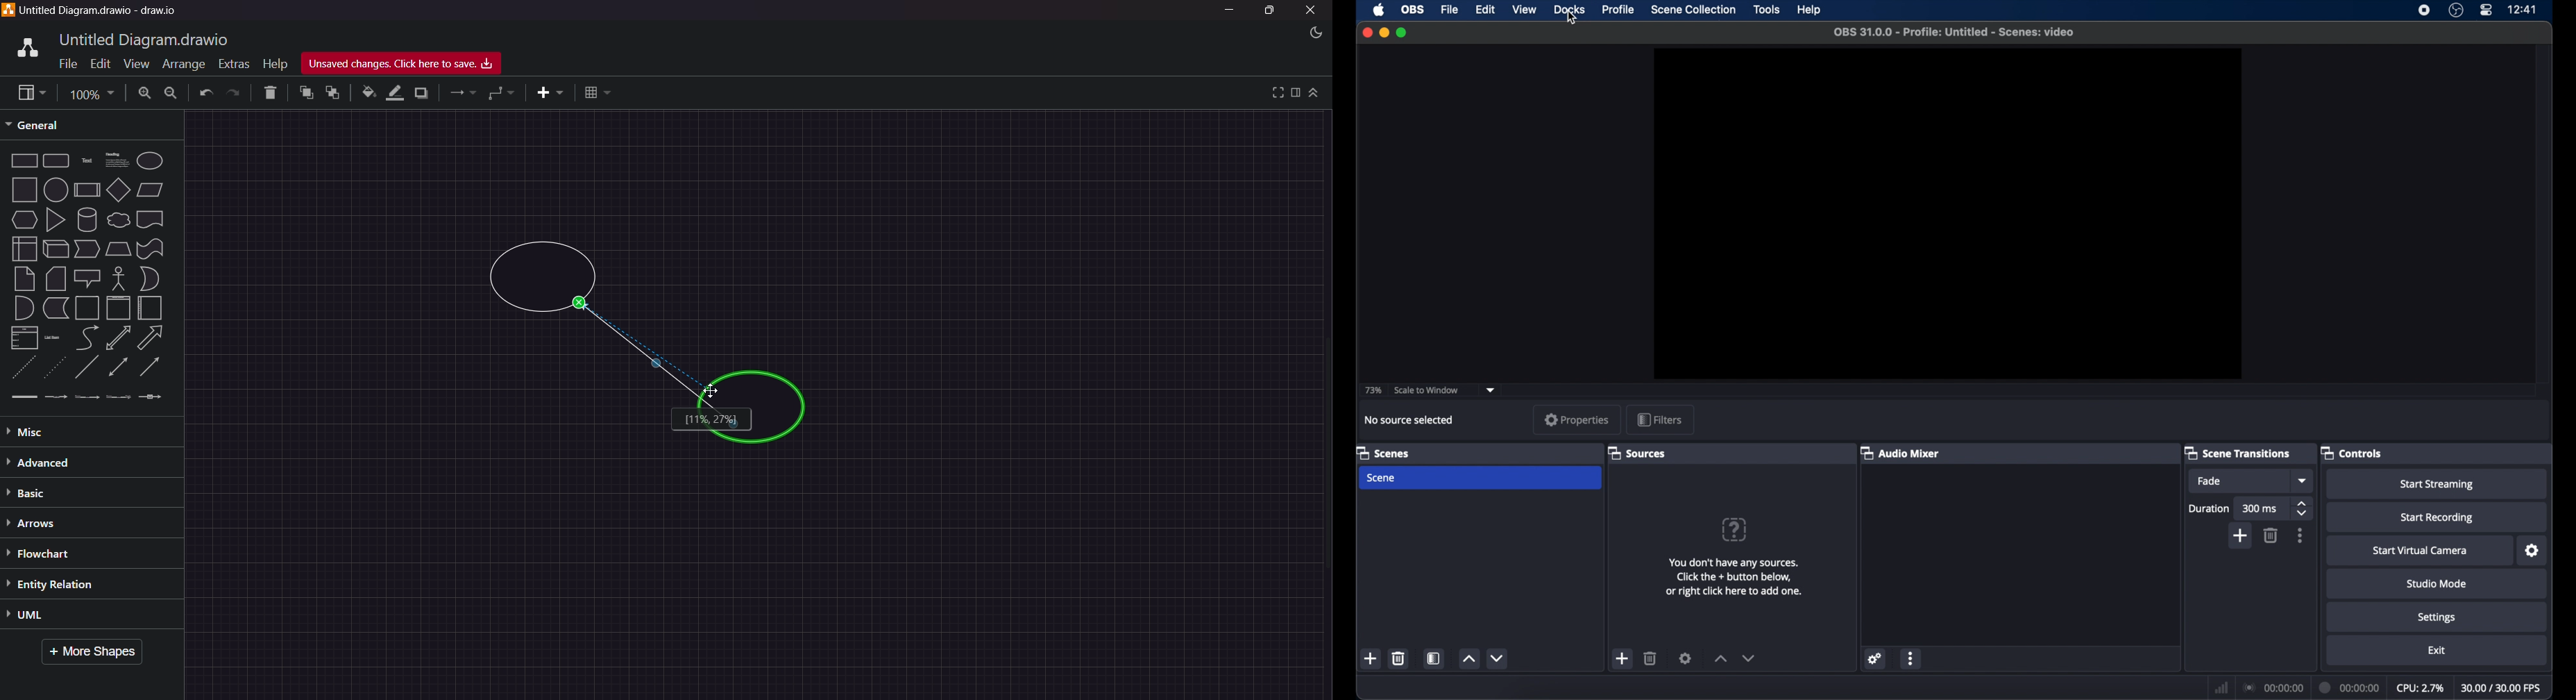  What do you see at coordinates (2533, 551) in the screenshot?
I see `settings` at bounding box center [2533, 551].